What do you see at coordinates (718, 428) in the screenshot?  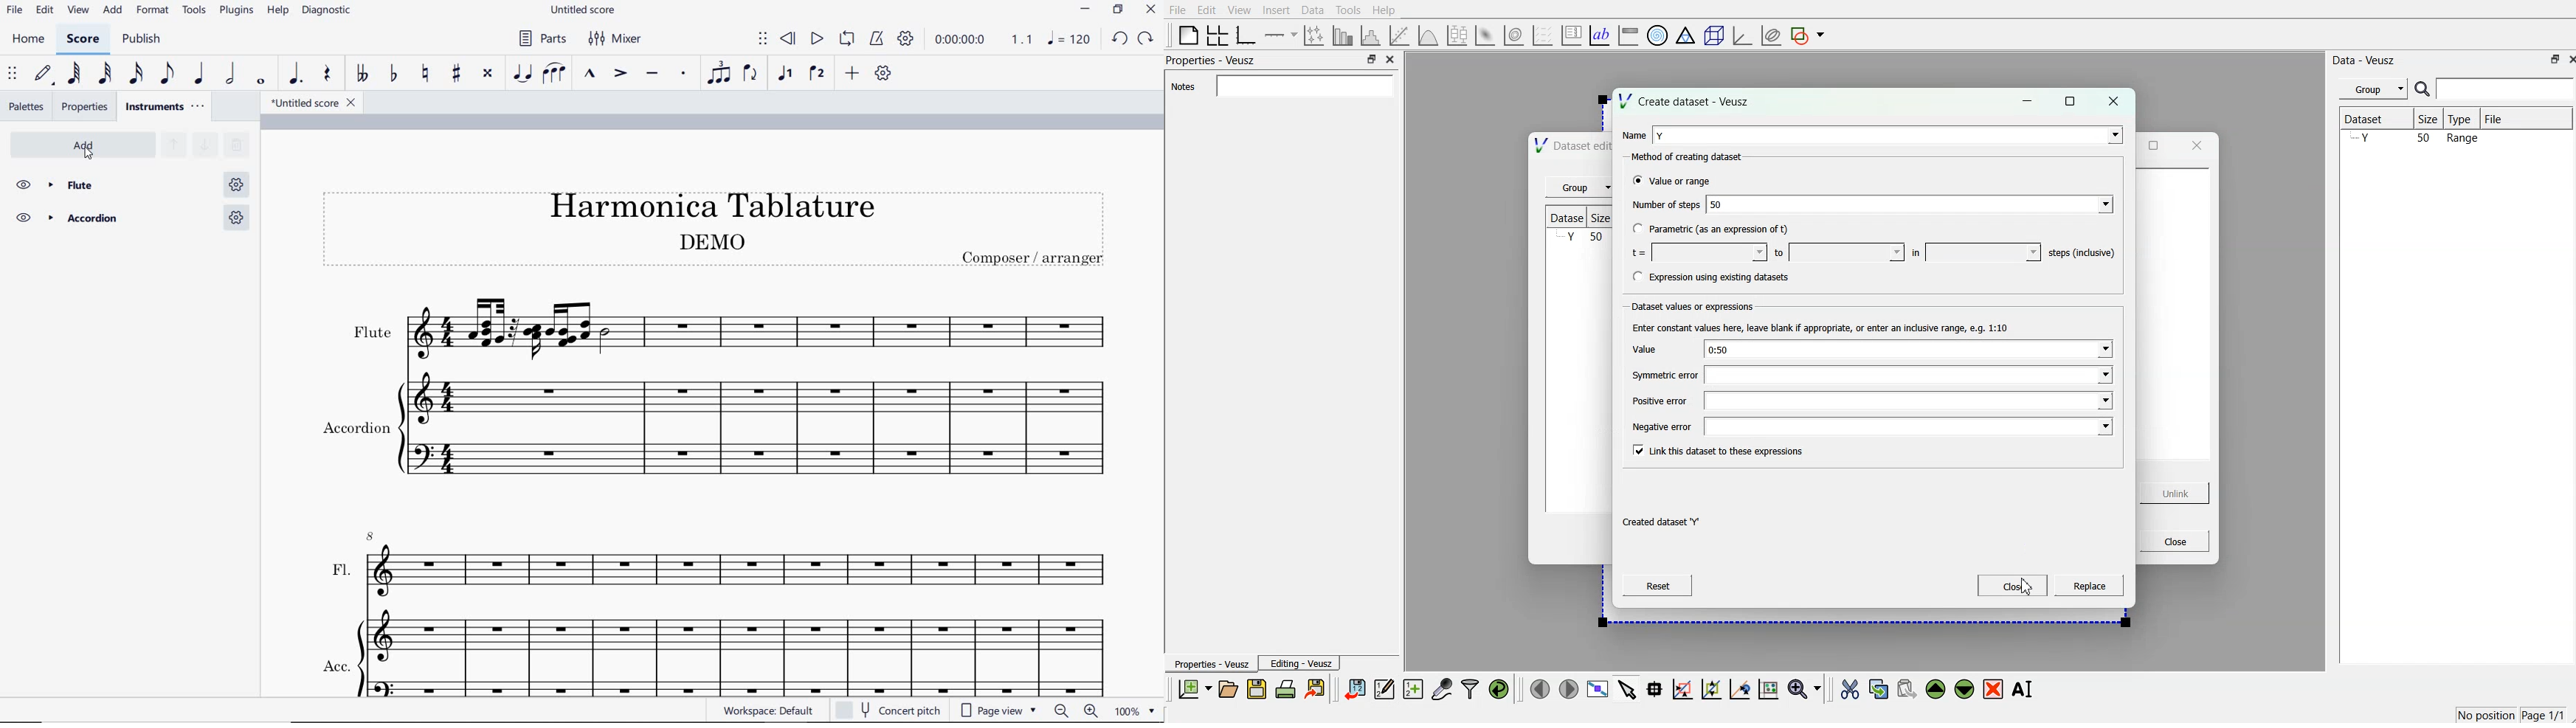 I see `Instrument: Accordion` at bounding box center [718, 428].